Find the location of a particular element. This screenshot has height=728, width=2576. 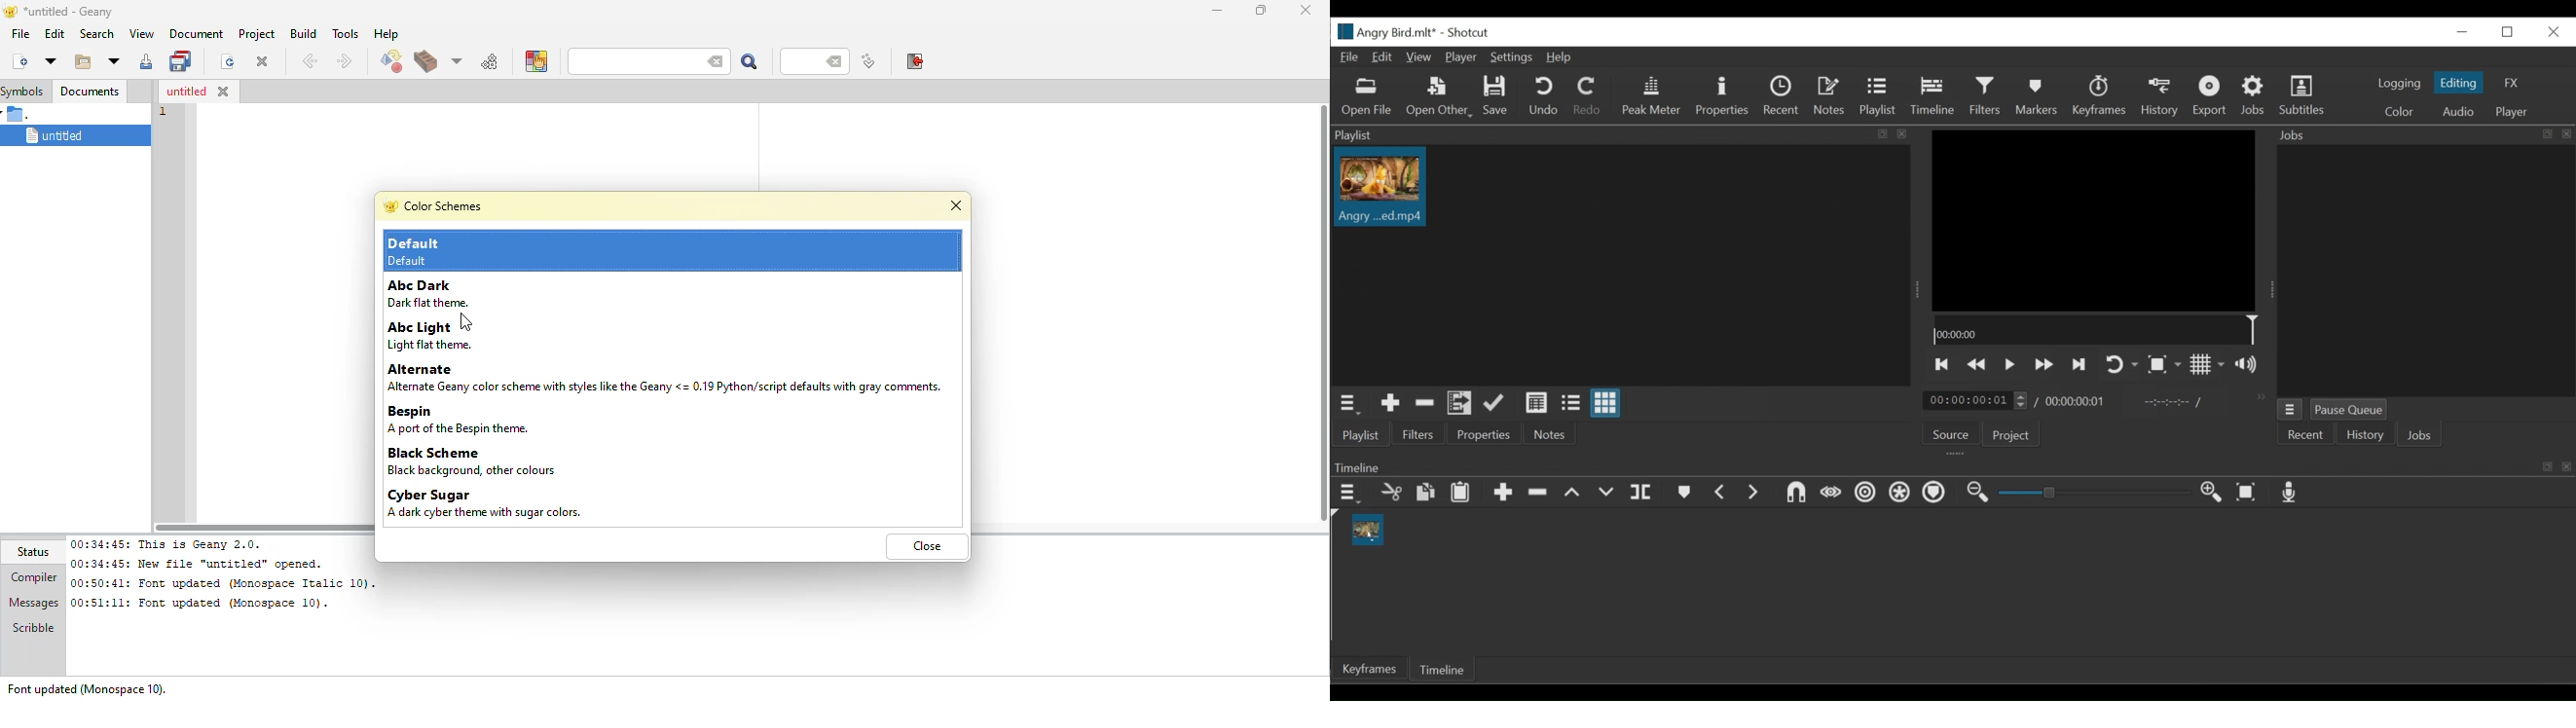

Markers is located at coordinates (1935, 492).